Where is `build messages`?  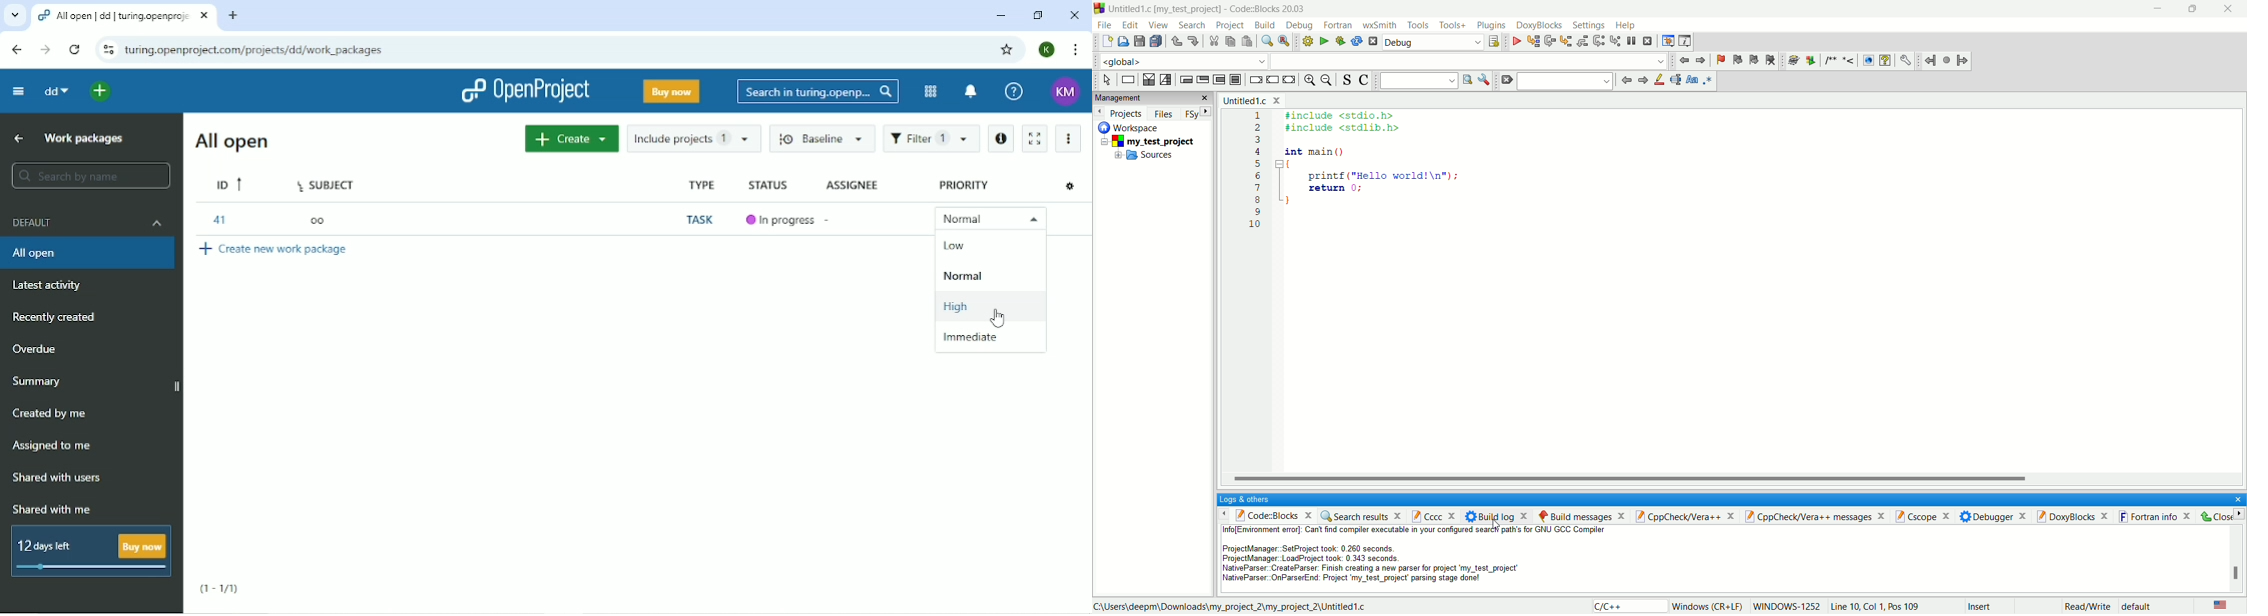
build messages is located at coordinates (1581, 516).